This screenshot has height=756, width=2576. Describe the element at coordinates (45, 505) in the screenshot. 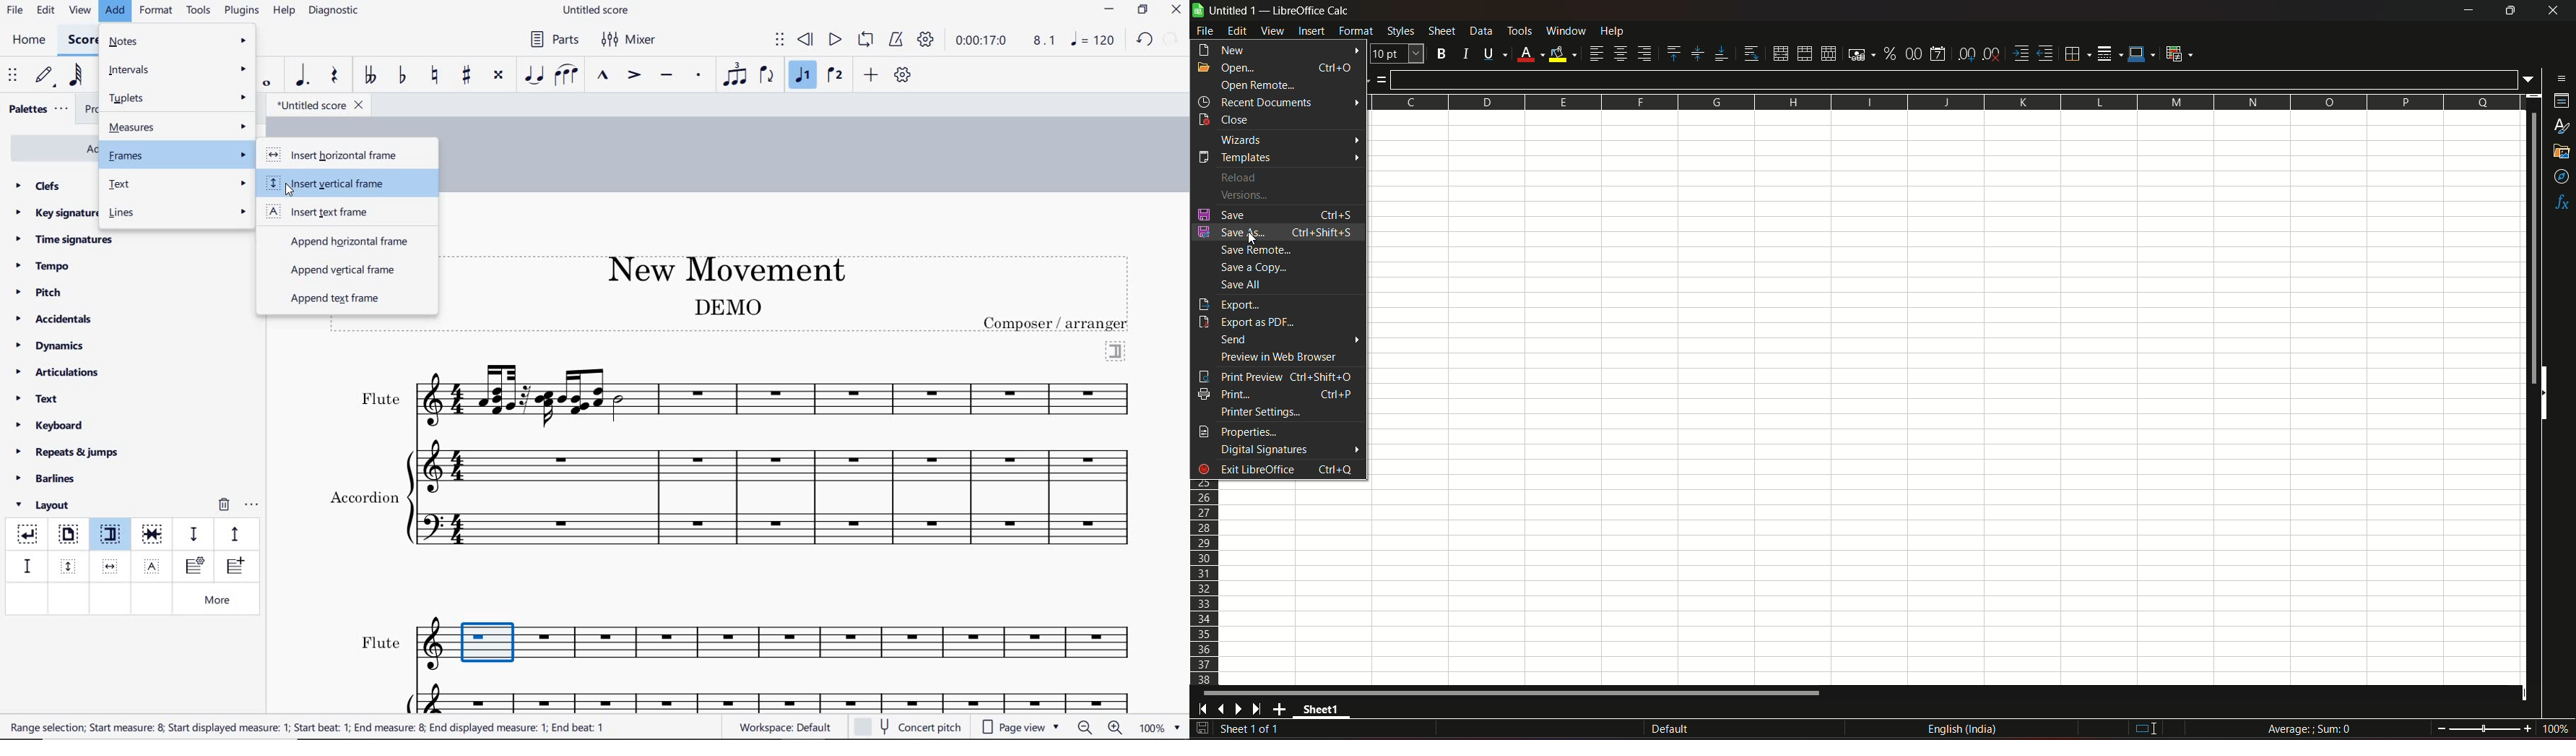

I see `layout` at that location.